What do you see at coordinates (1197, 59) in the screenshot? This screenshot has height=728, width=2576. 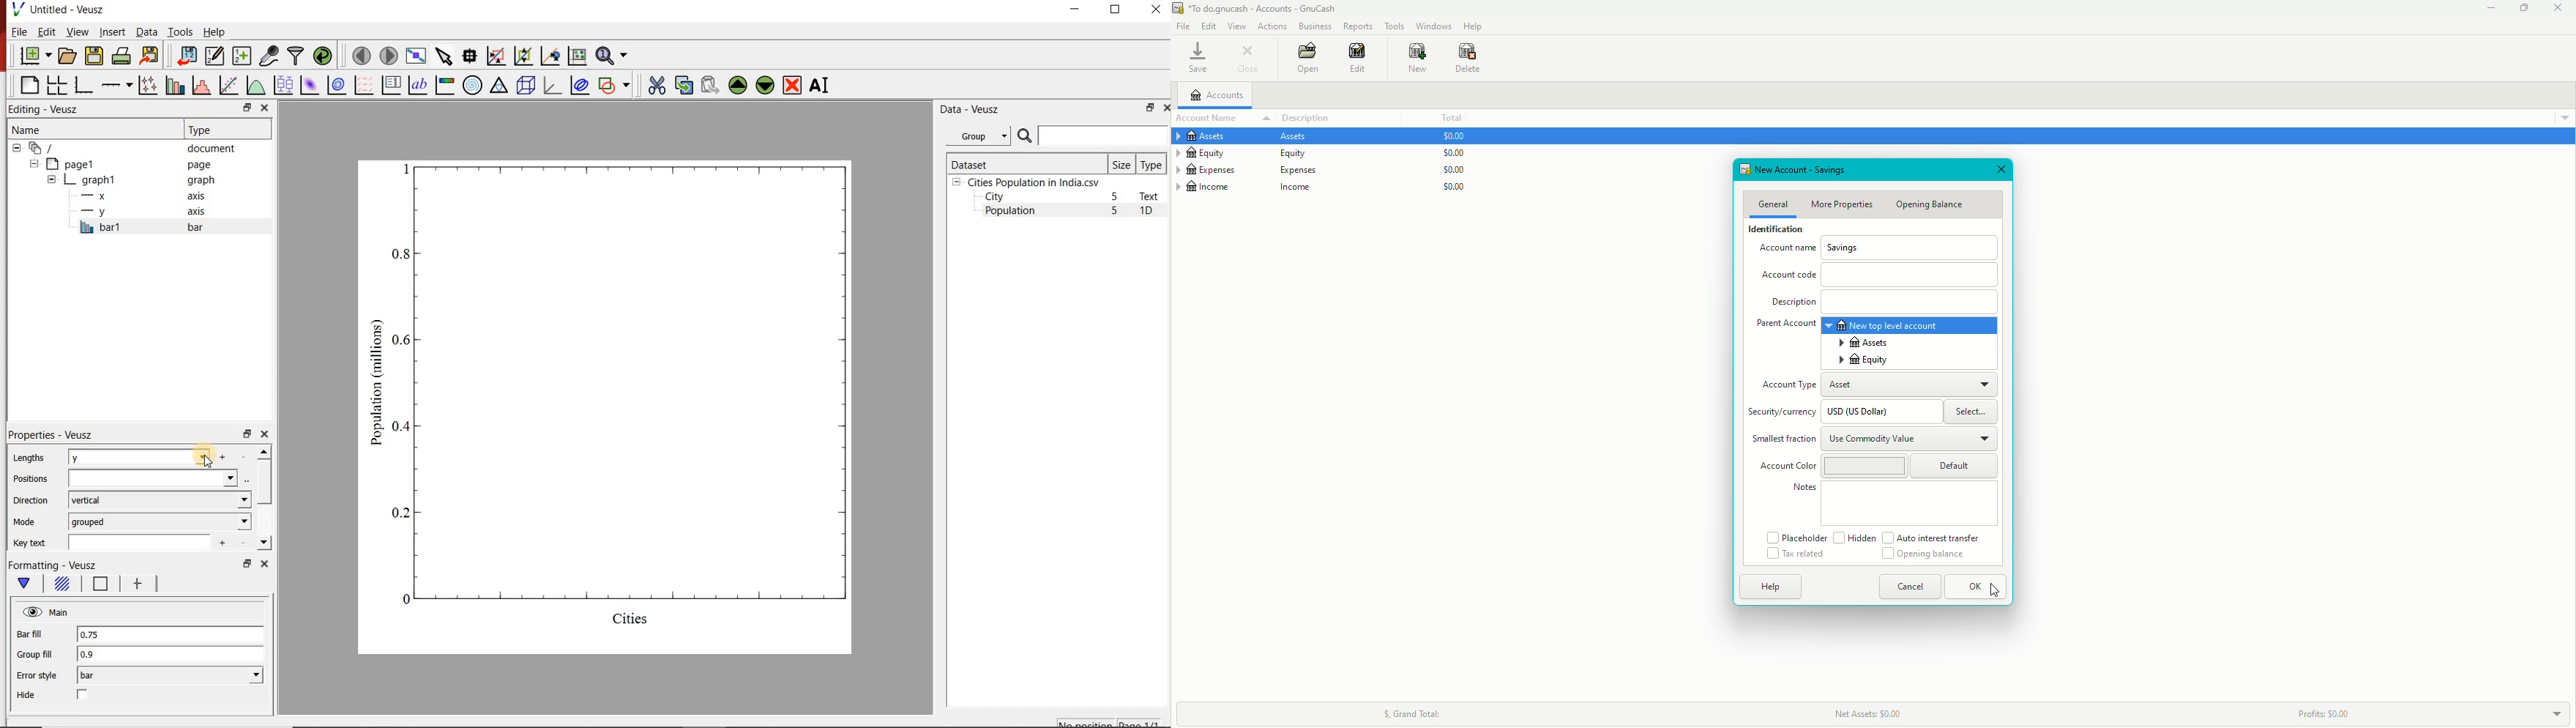 I see `Save` at bounding box center [1197, 59].